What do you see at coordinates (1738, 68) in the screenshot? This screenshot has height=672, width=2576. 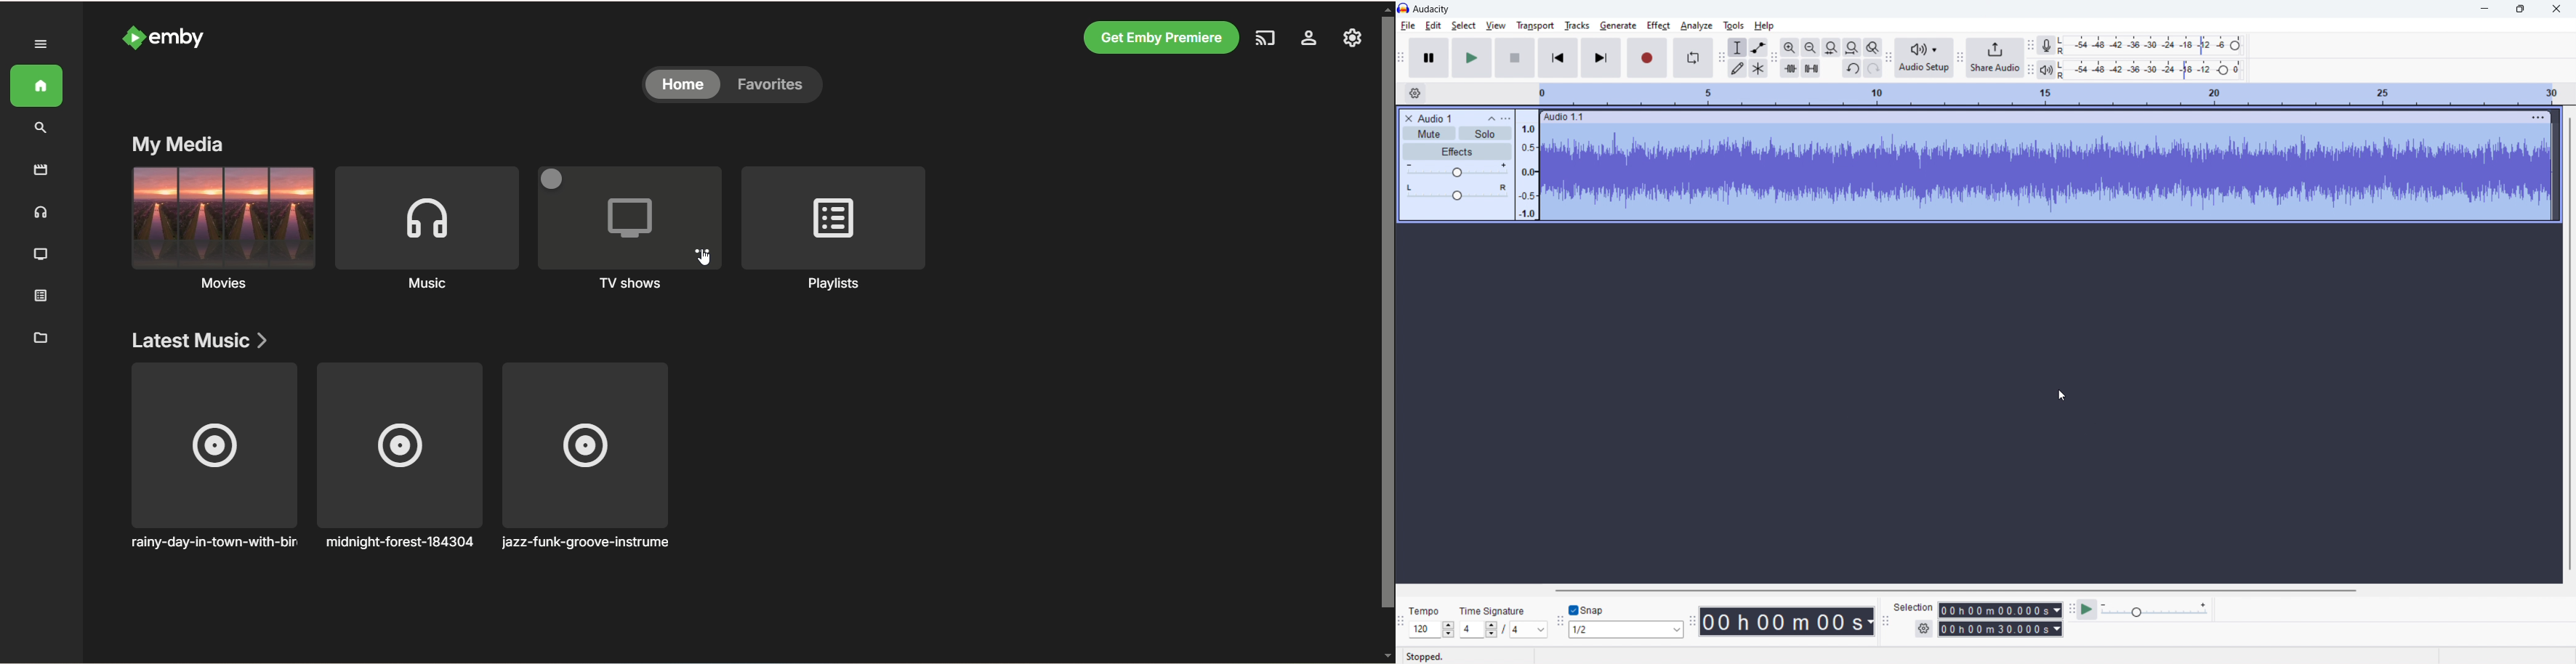 I see `draw tool` at bounding box center [1738, 68].